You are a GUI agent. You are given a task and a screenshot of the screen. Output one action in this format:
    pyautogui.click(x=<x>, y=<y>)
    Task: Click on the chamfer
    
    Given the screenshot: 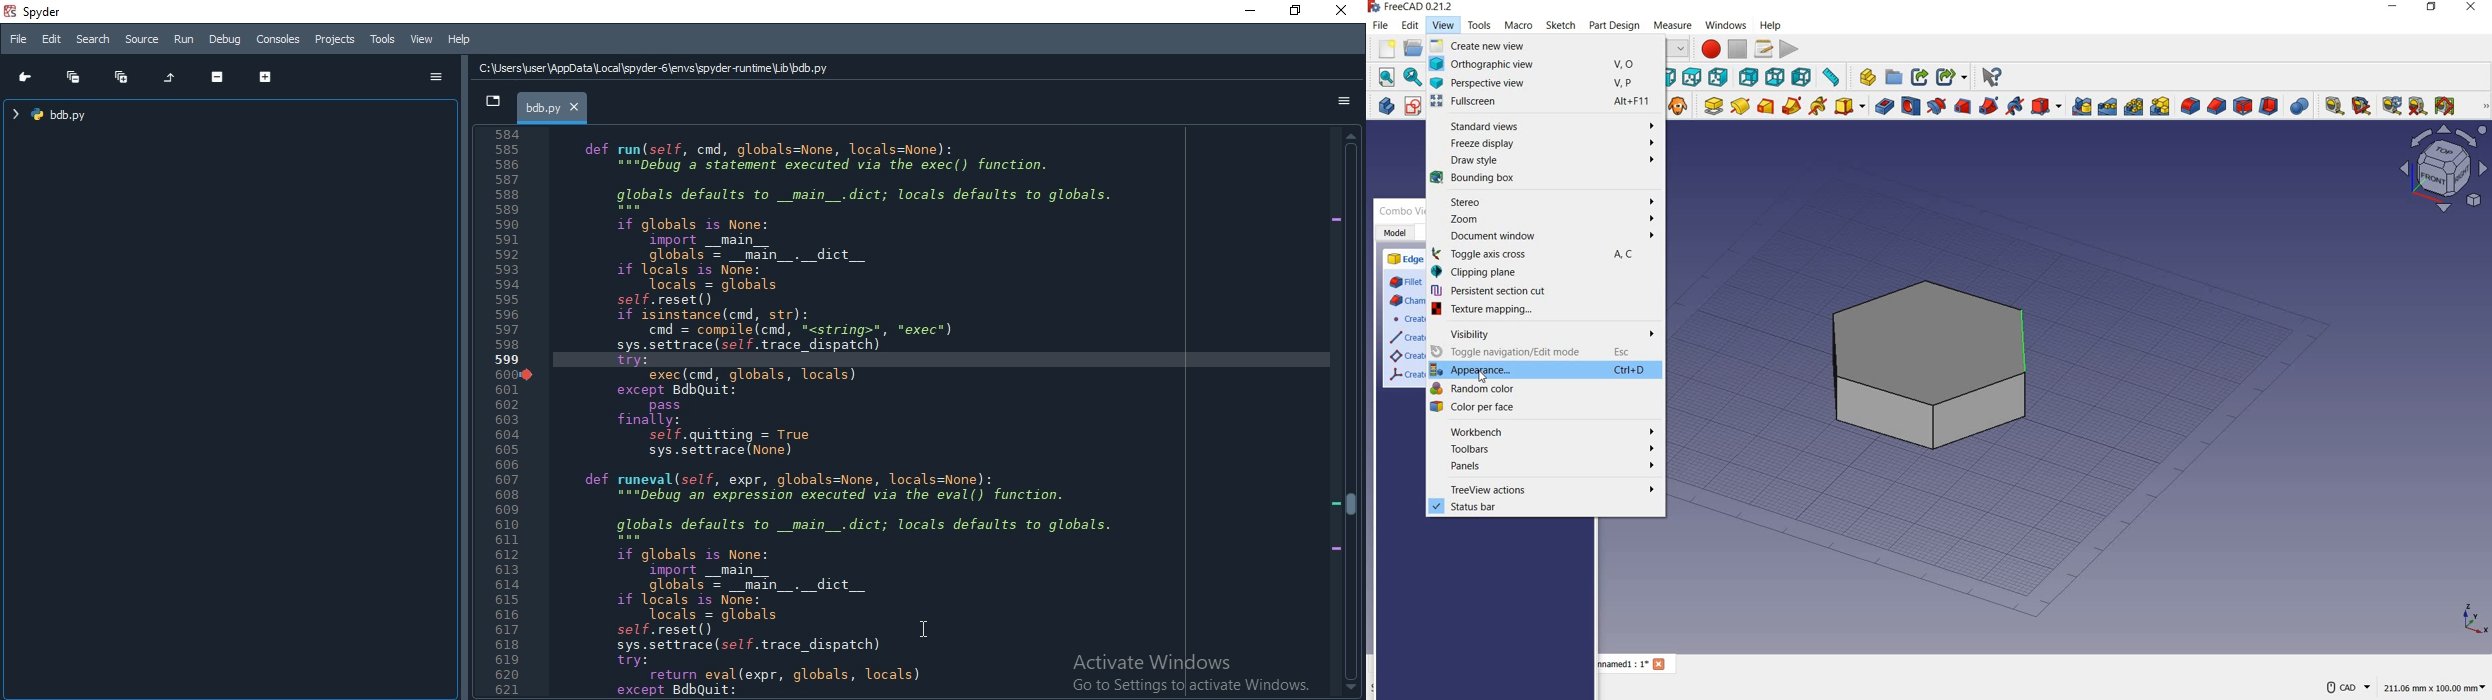 What is the action you would take?
    pyautogui.click(x=1406, y=301)
    